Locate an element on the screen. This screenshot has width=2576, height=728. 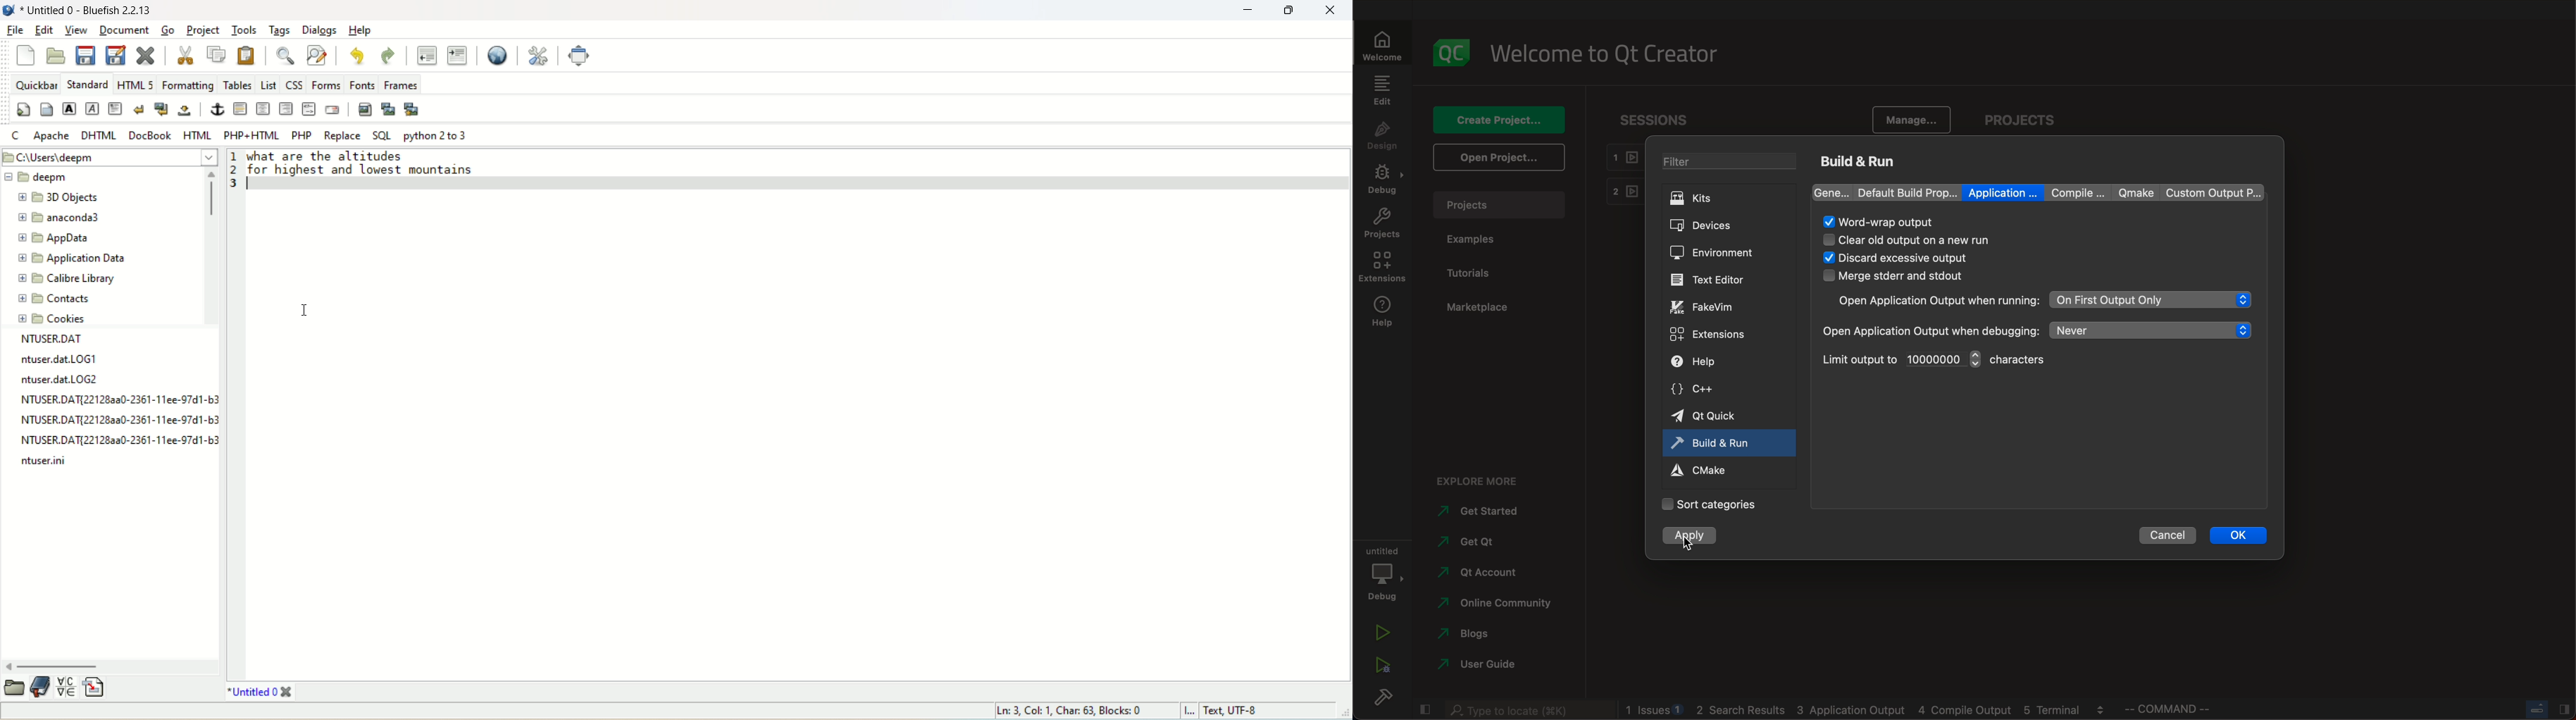
tags is located at coordinates (282, 30).